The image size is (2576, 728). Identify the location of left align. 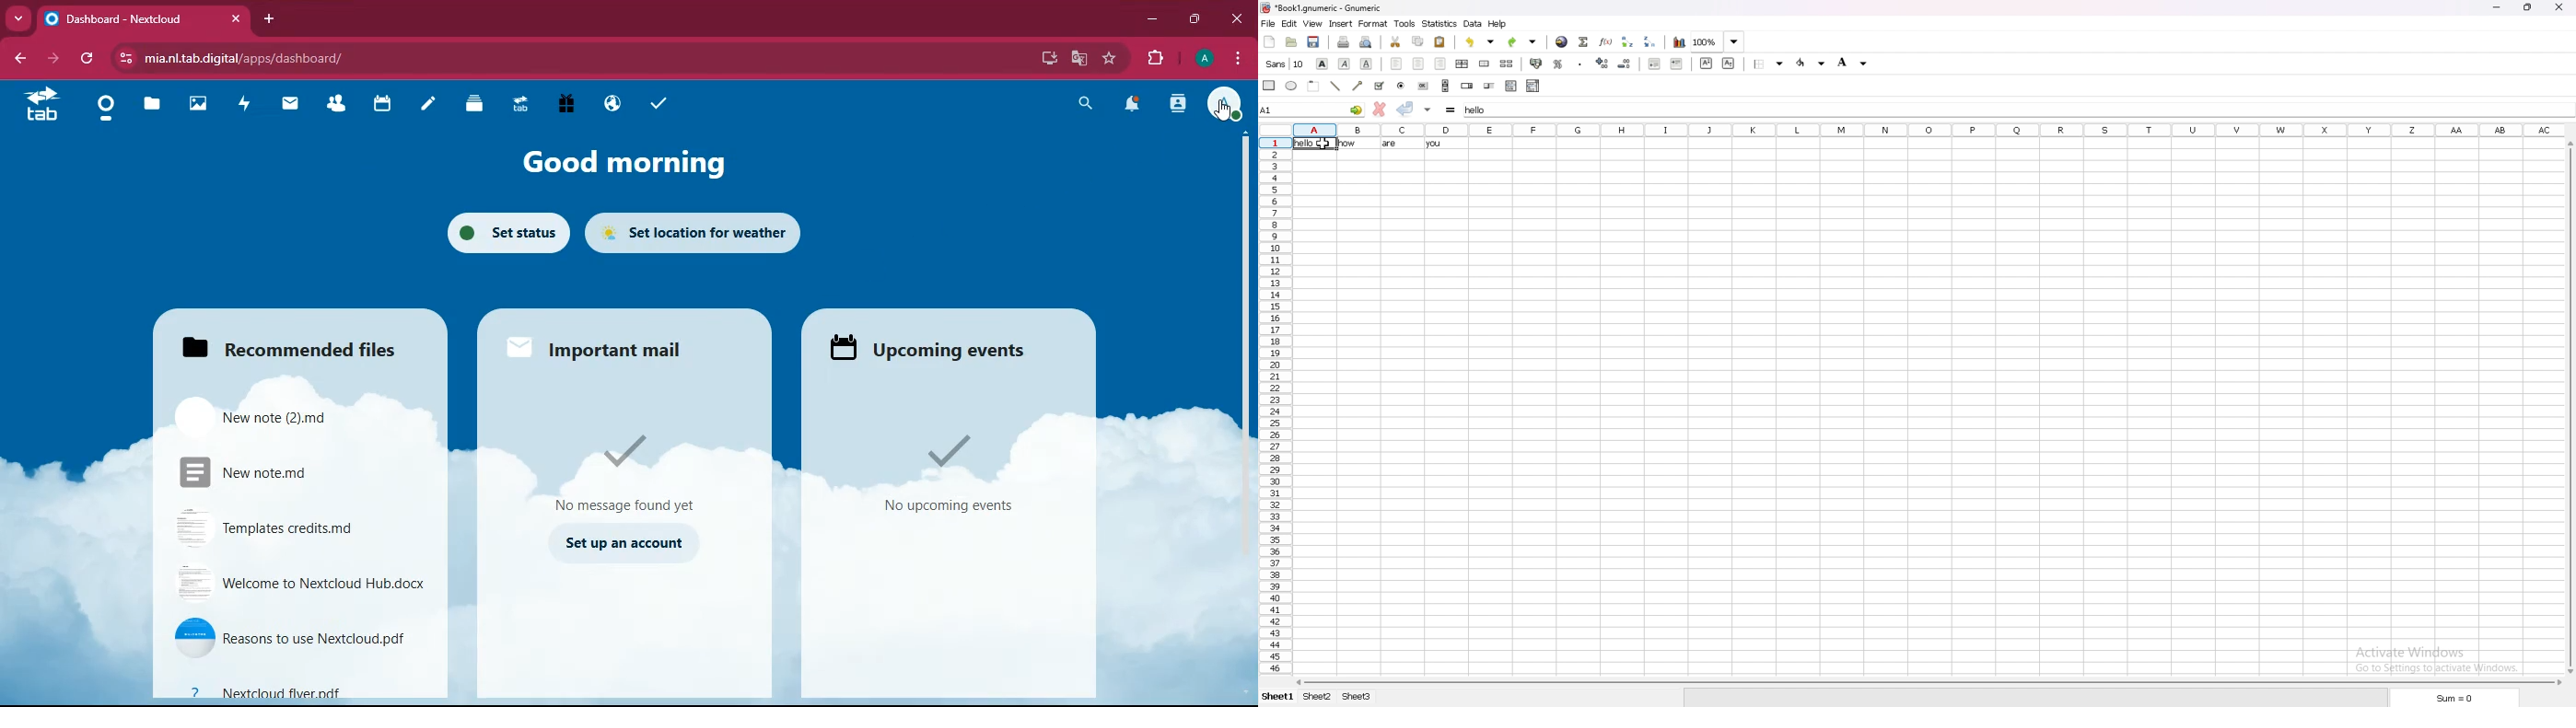
(1397, 64).